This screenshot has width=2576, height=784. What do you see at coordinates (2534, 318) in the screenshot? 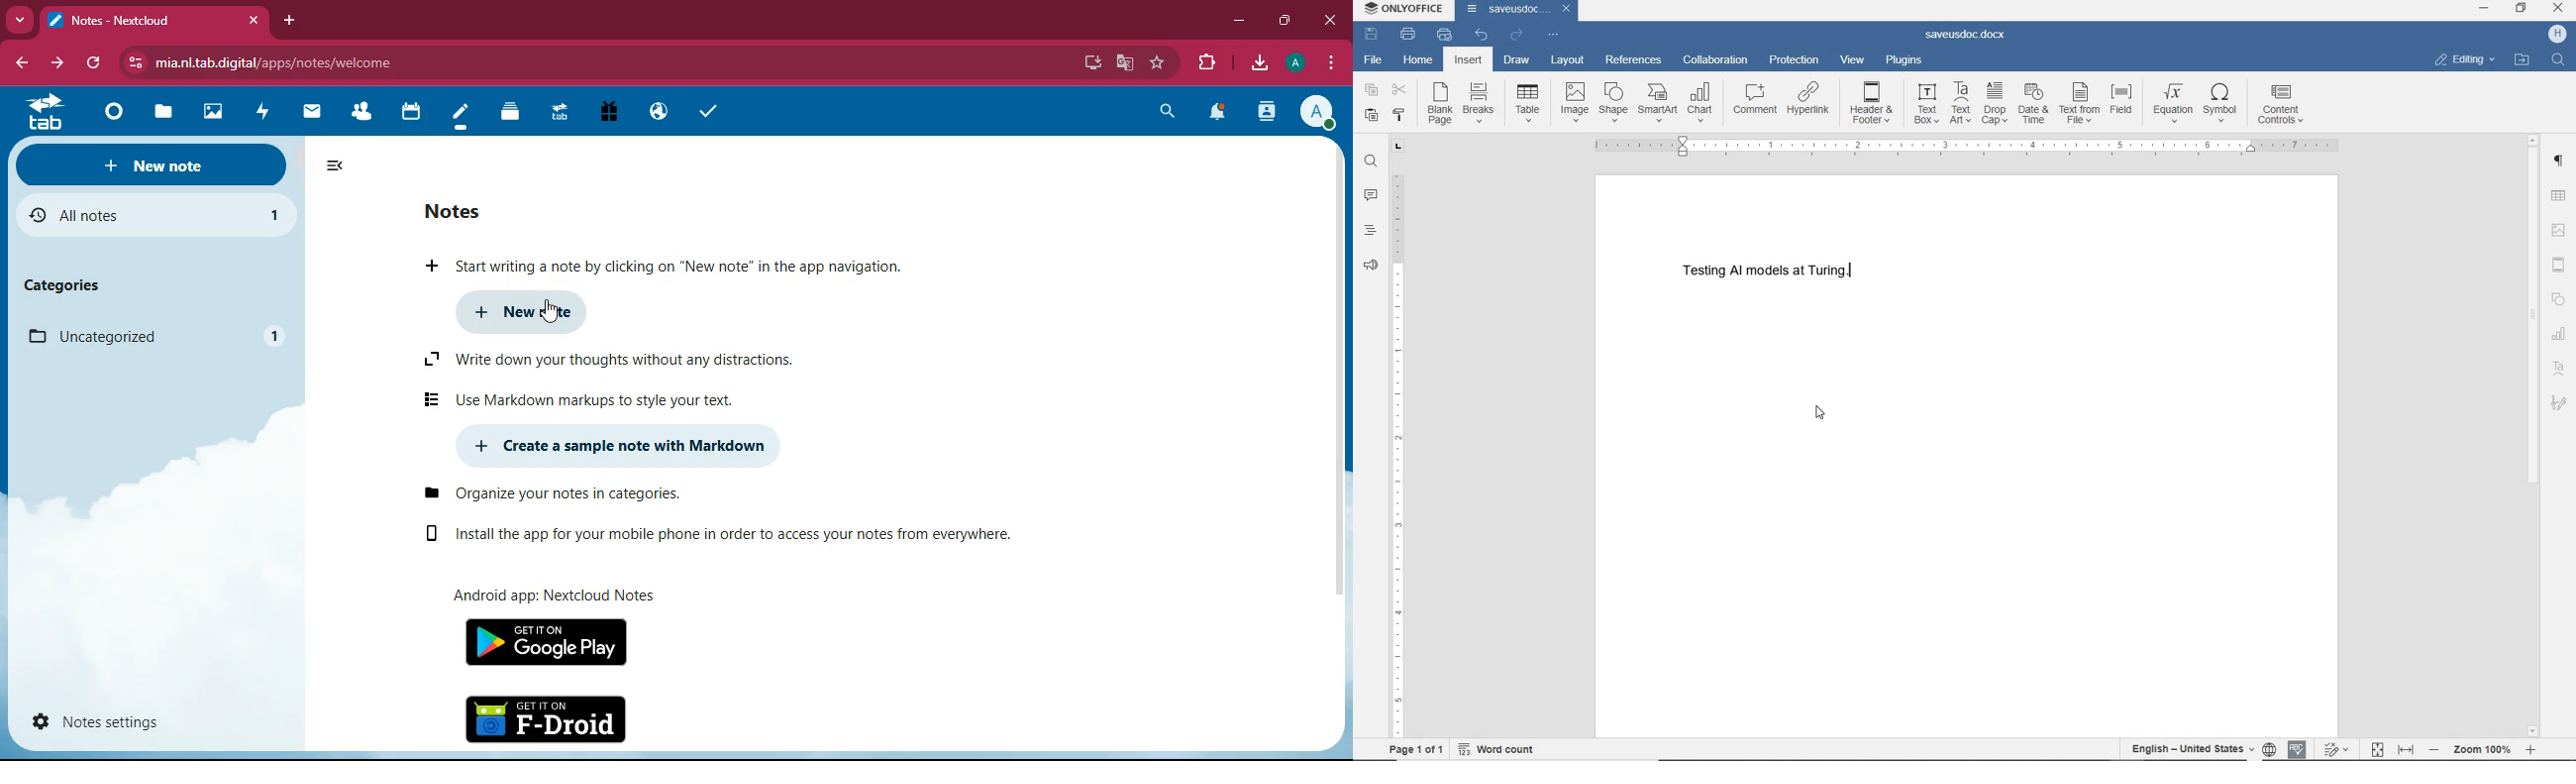
I see `srollbar` at bounding box center [2534, 318].